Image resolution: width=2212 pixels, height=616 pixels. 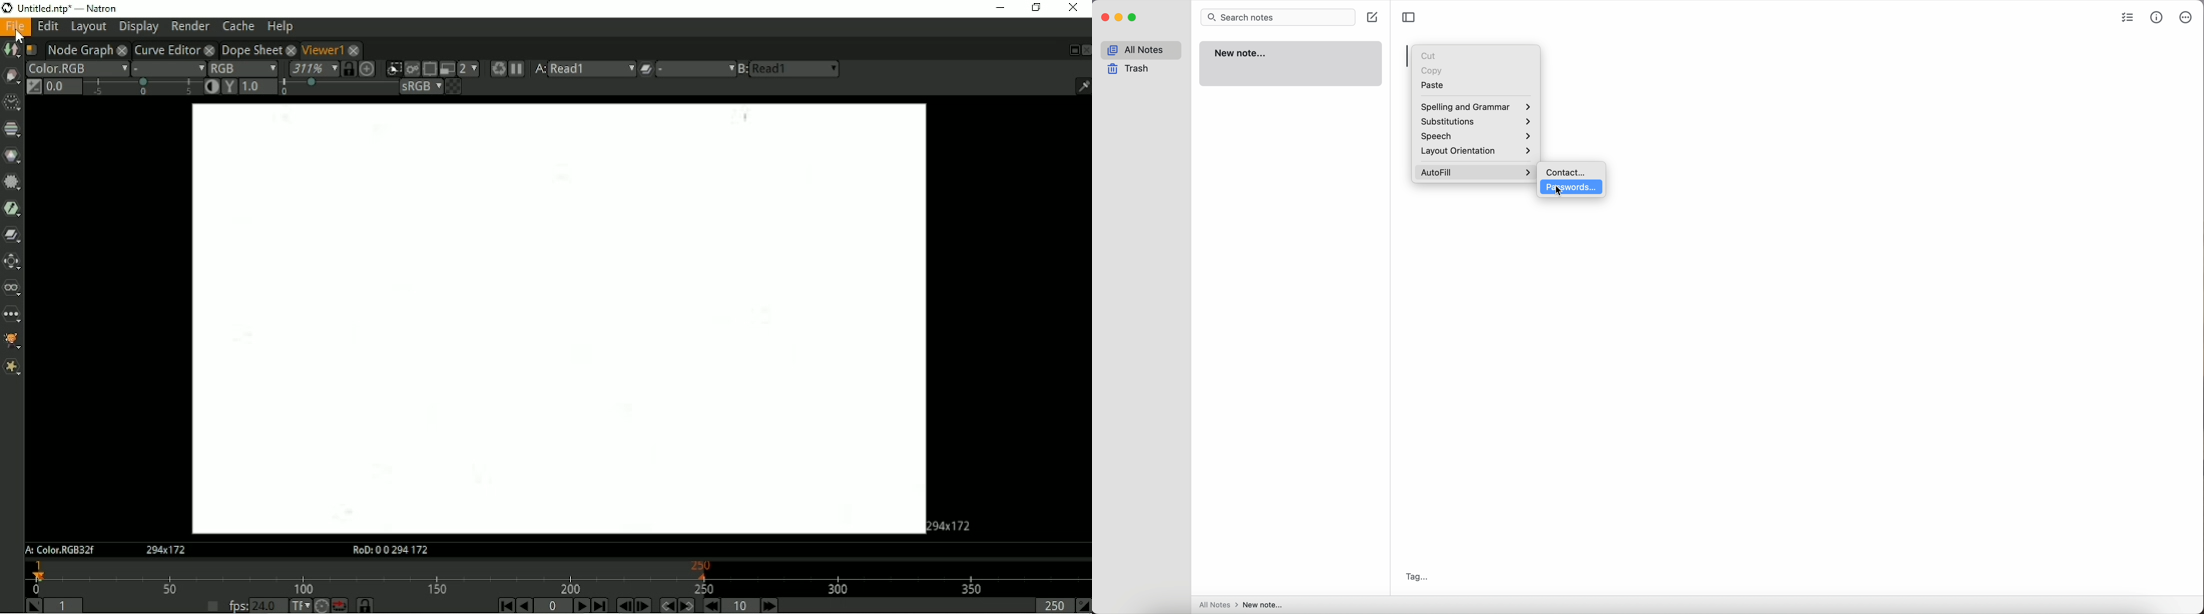 What do you see at coordinates (364, 606) in the screenshot?
I see `Timeline frame range` at bounding box center [364, 606].